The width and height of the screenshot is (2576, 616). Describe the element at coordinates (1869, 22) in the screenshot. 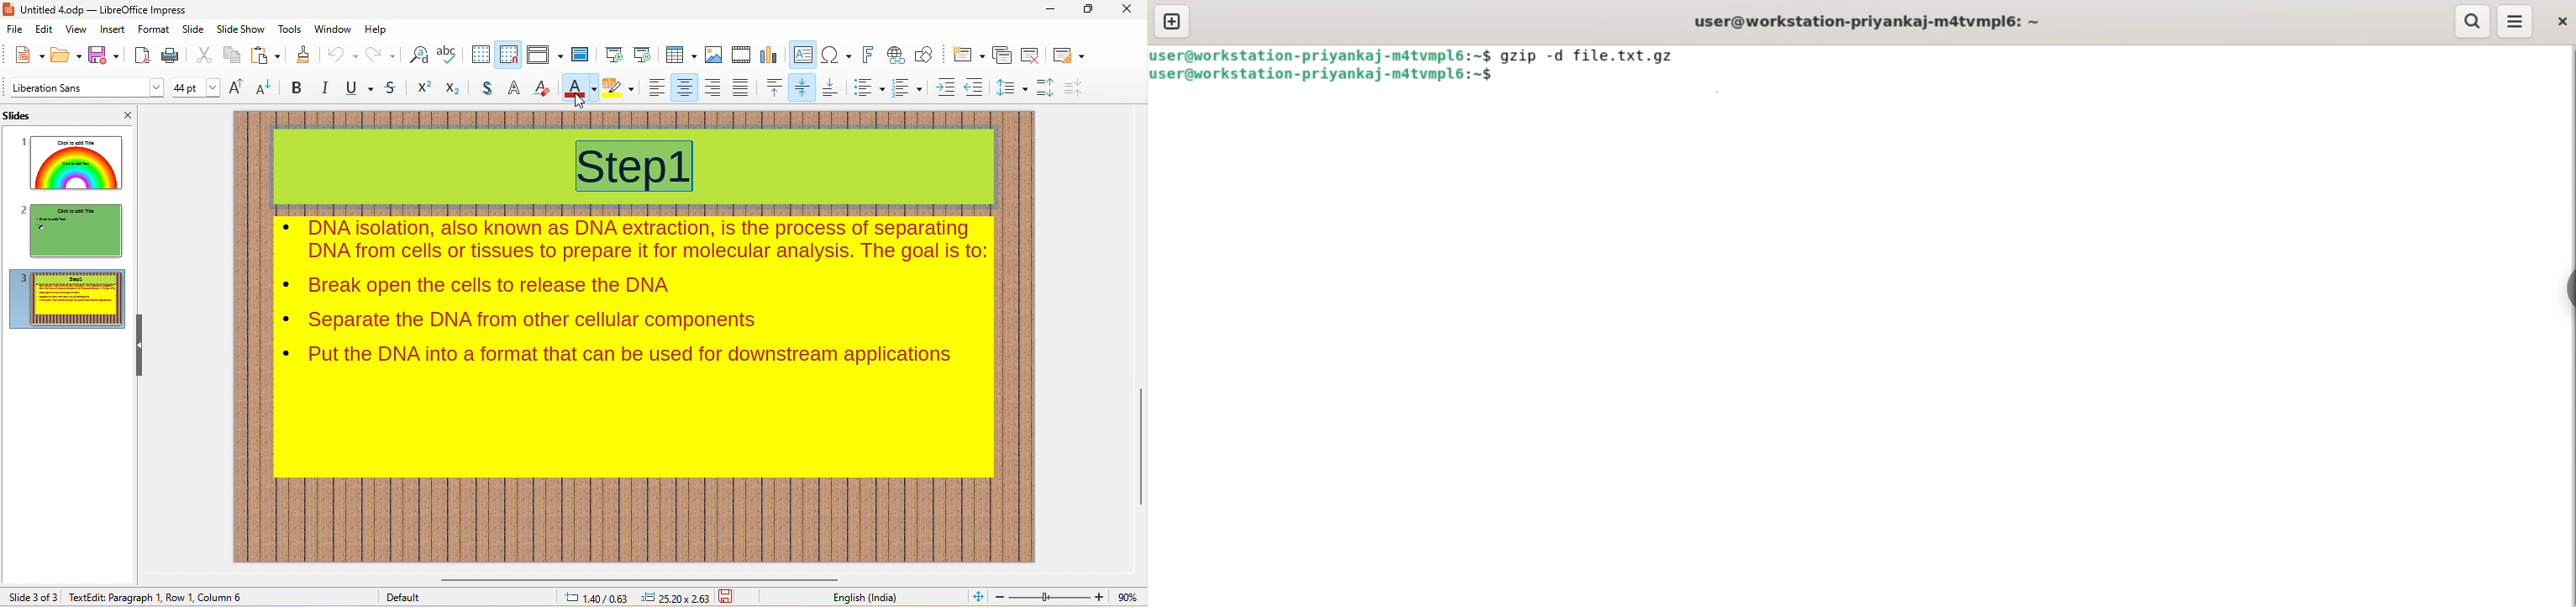

I see `user@workstation-priyankaj-m4tvmplé: ~` at that location.